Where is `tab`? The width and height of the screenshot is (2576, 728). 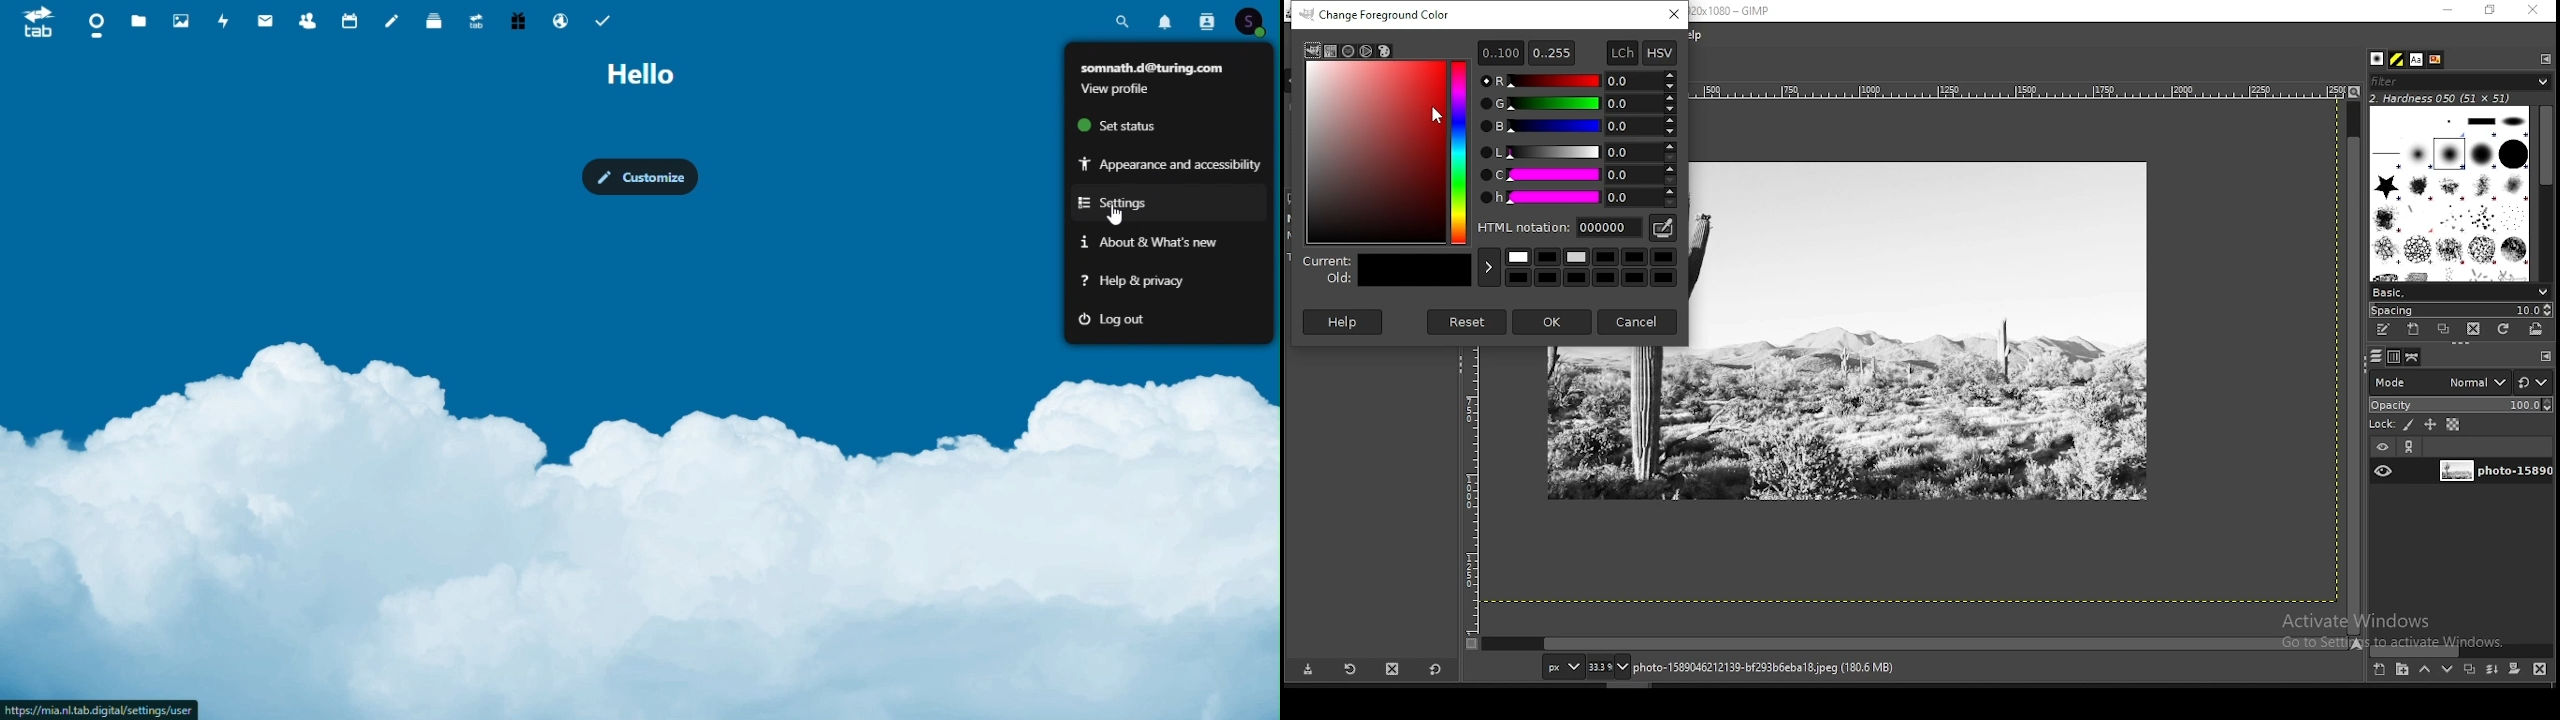 tab is located at coordinates (31, 21).